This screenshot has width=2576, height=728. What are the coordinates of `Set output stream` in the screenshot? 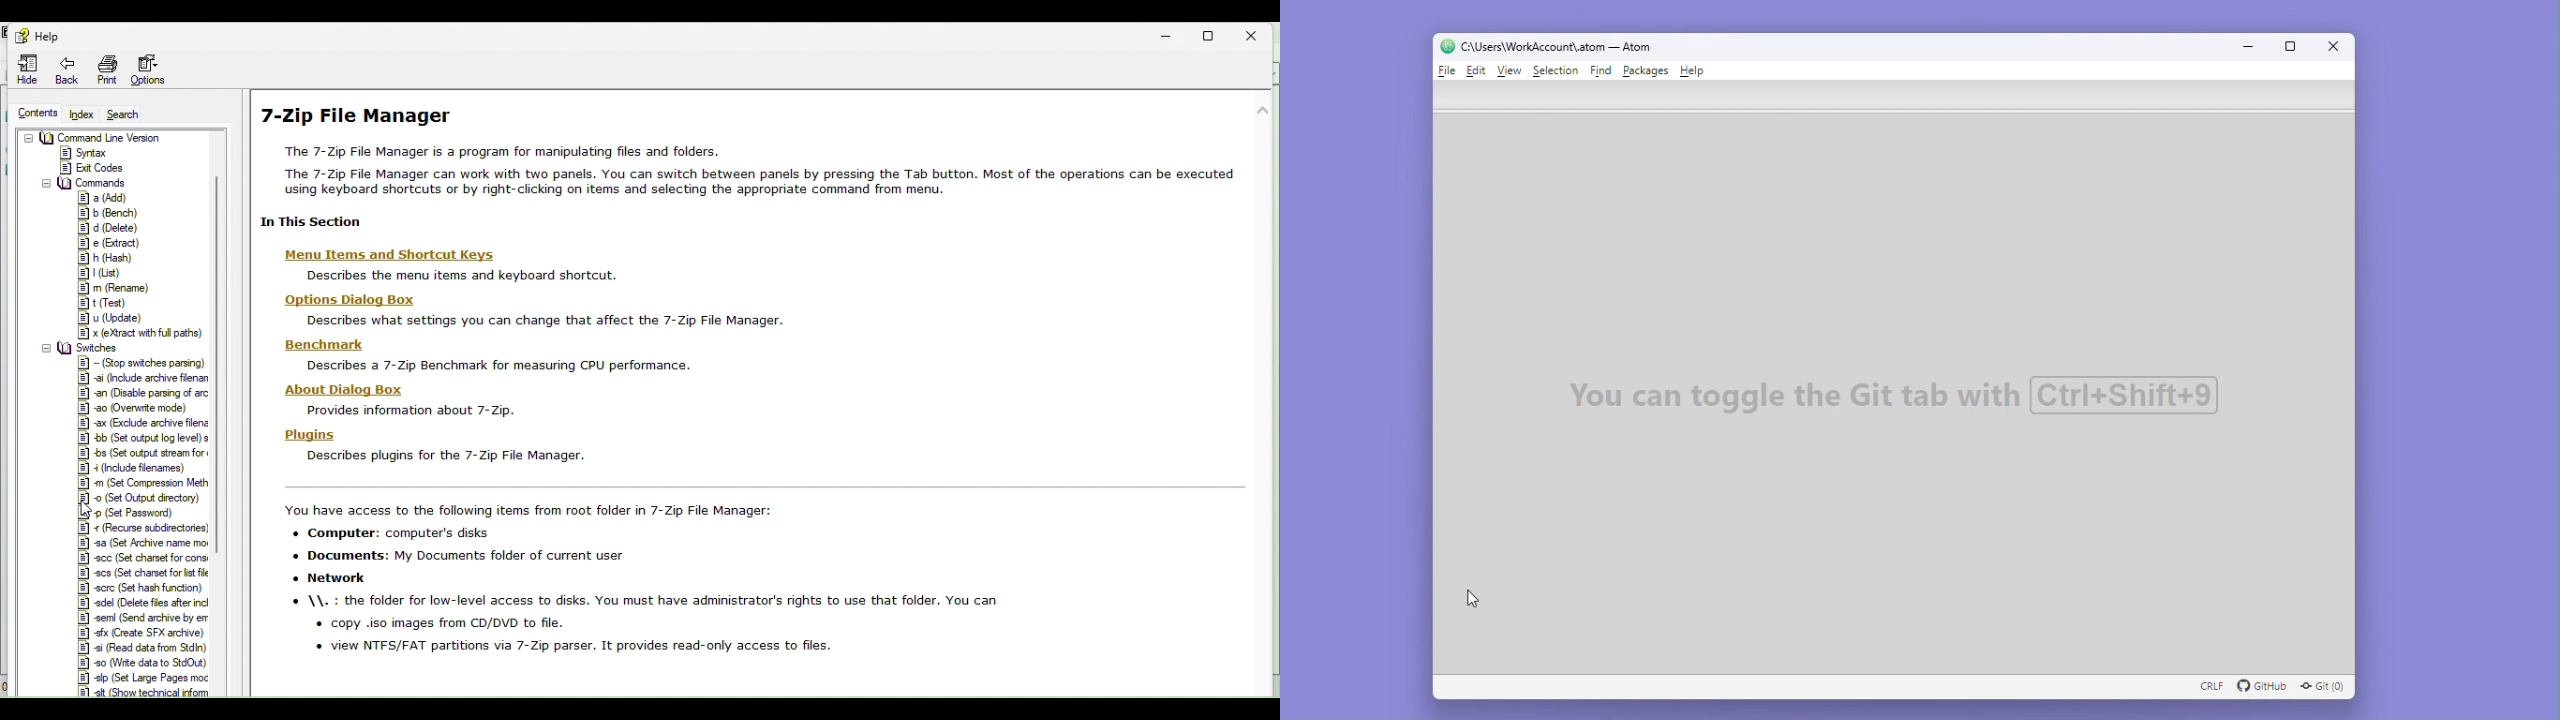 It's located at (143, 452).